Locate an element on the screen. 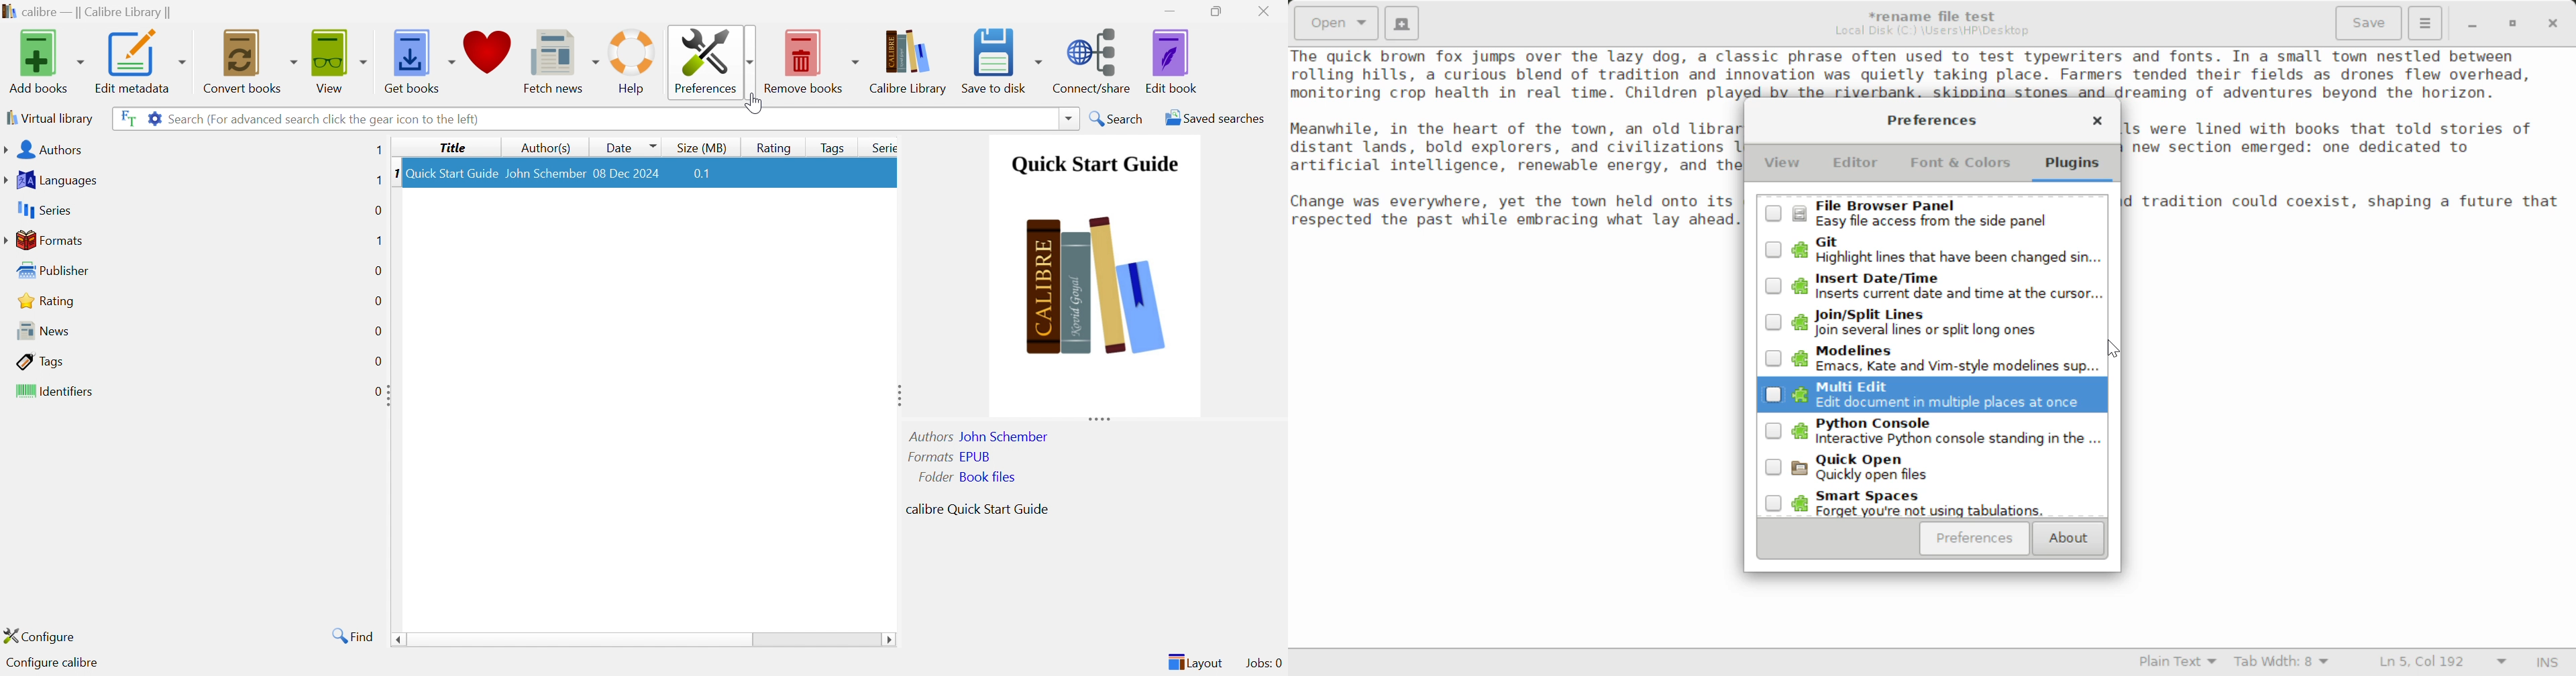  Connect/share is located at coordinates (1094, 58).